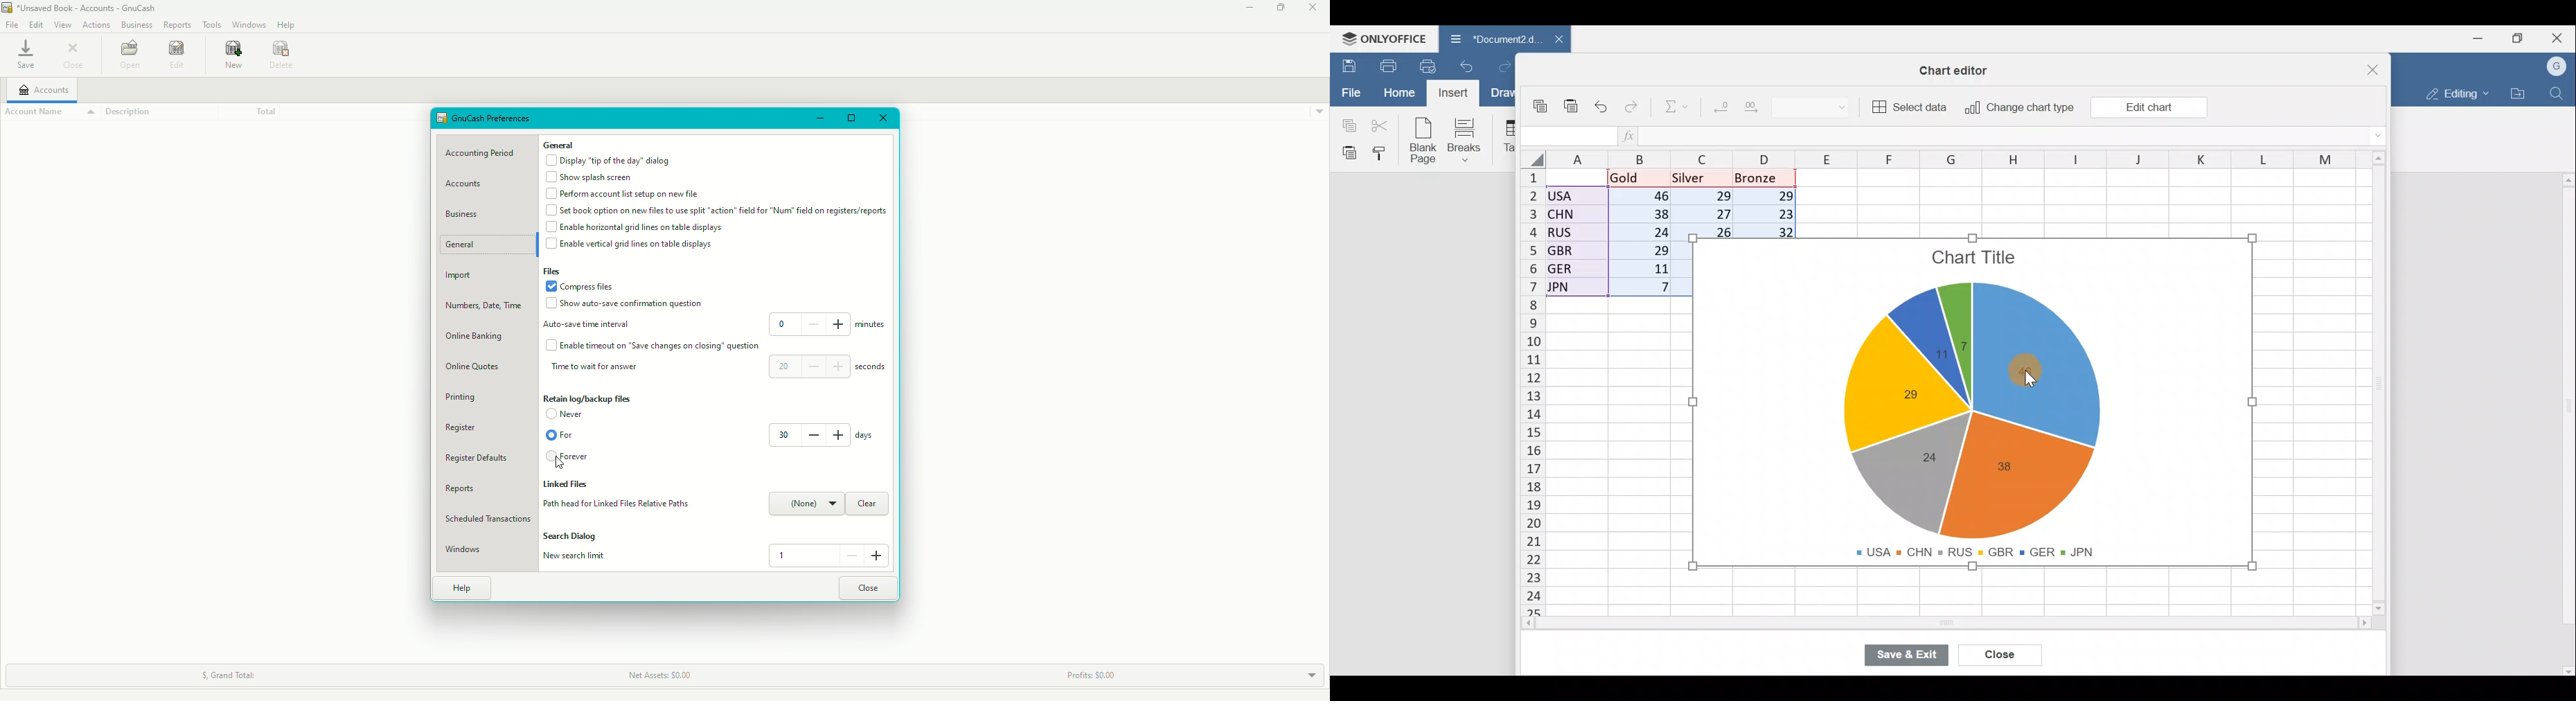 The width and height of the screenshot is (2576, 728). Describe the element at coordinates (615, 504) in the screenshot. I see `Path head` at that location.